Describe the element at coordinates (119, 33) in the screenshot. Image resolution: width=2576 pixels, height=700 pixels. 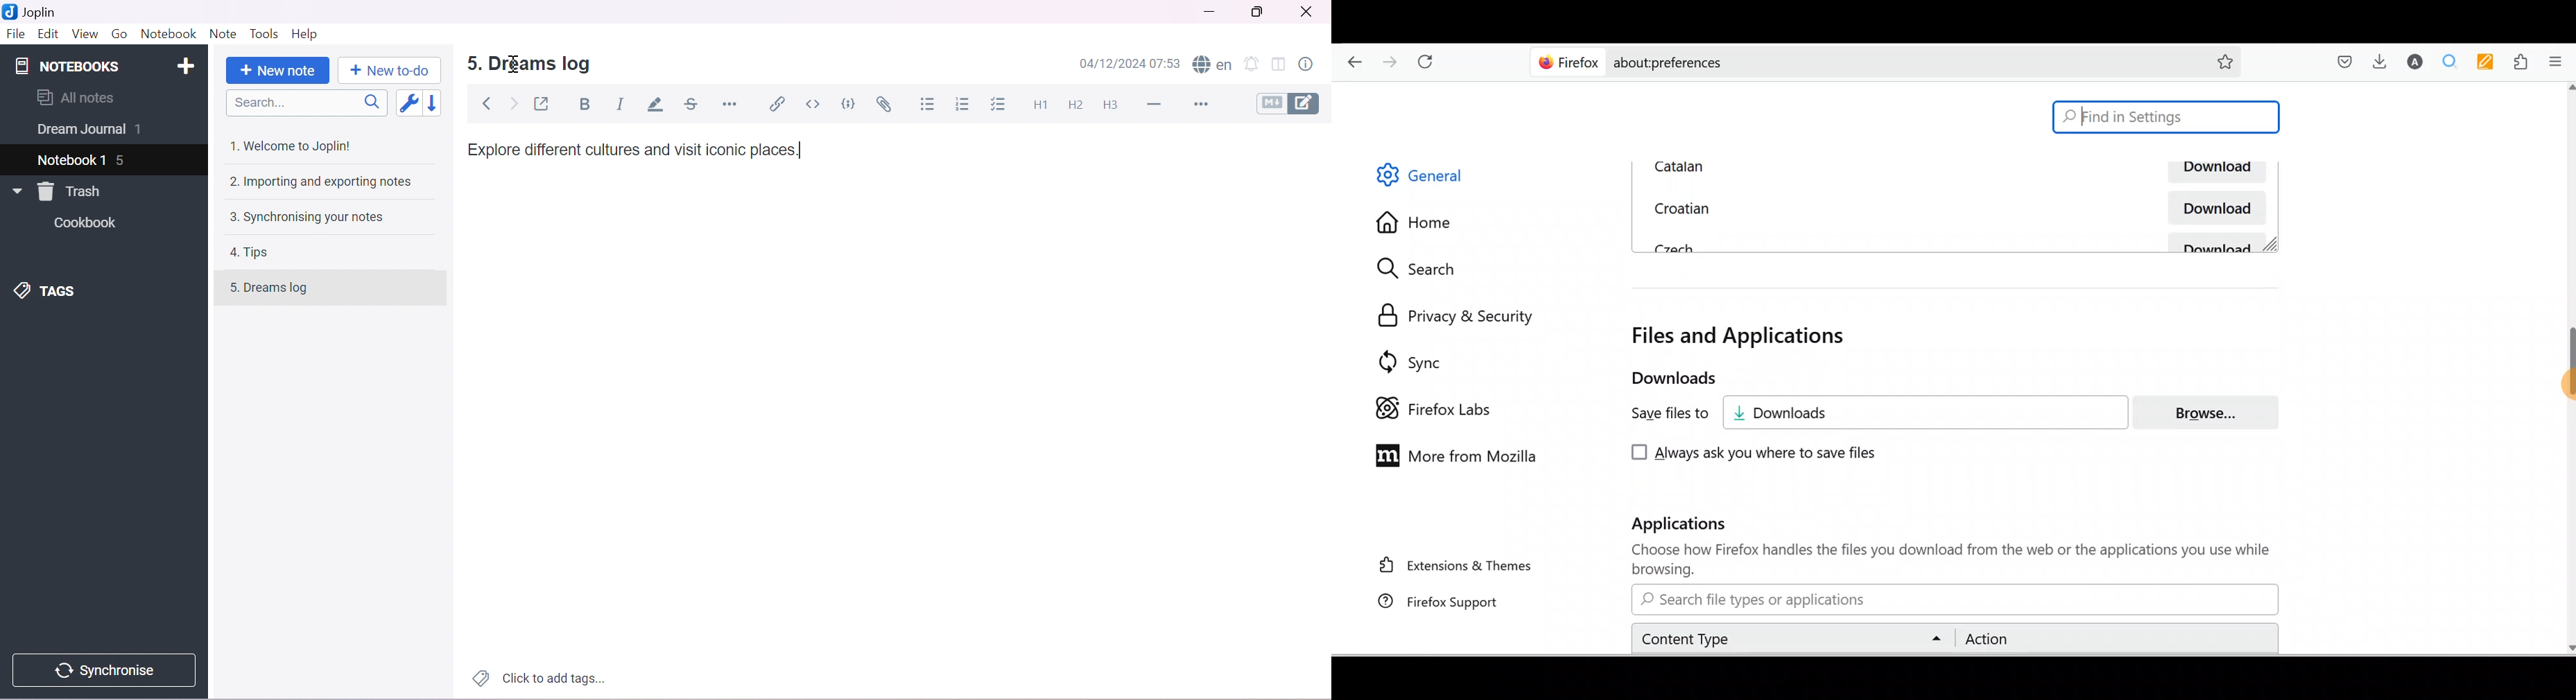
I see `Go` at that location.